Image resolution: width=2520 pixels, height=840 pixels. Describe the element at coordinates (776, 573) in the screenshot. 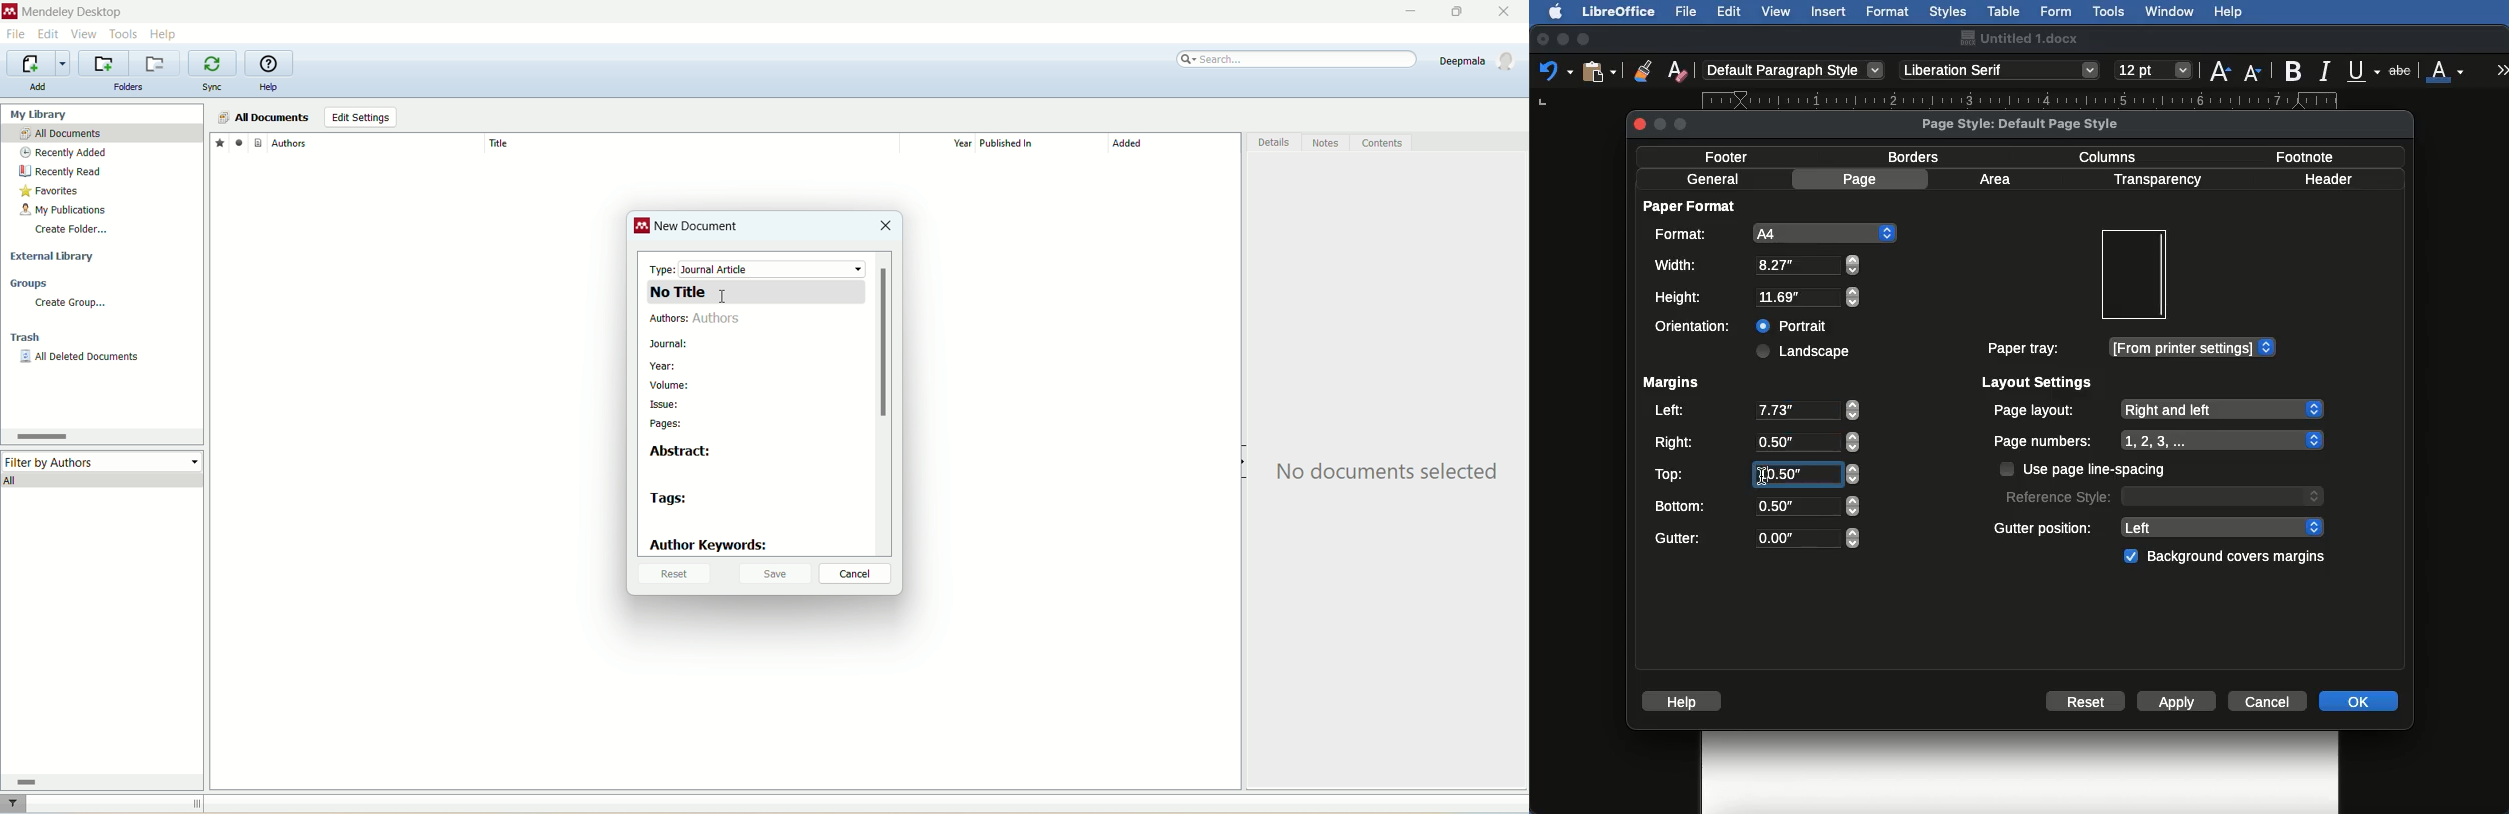

I see `save` at that location.